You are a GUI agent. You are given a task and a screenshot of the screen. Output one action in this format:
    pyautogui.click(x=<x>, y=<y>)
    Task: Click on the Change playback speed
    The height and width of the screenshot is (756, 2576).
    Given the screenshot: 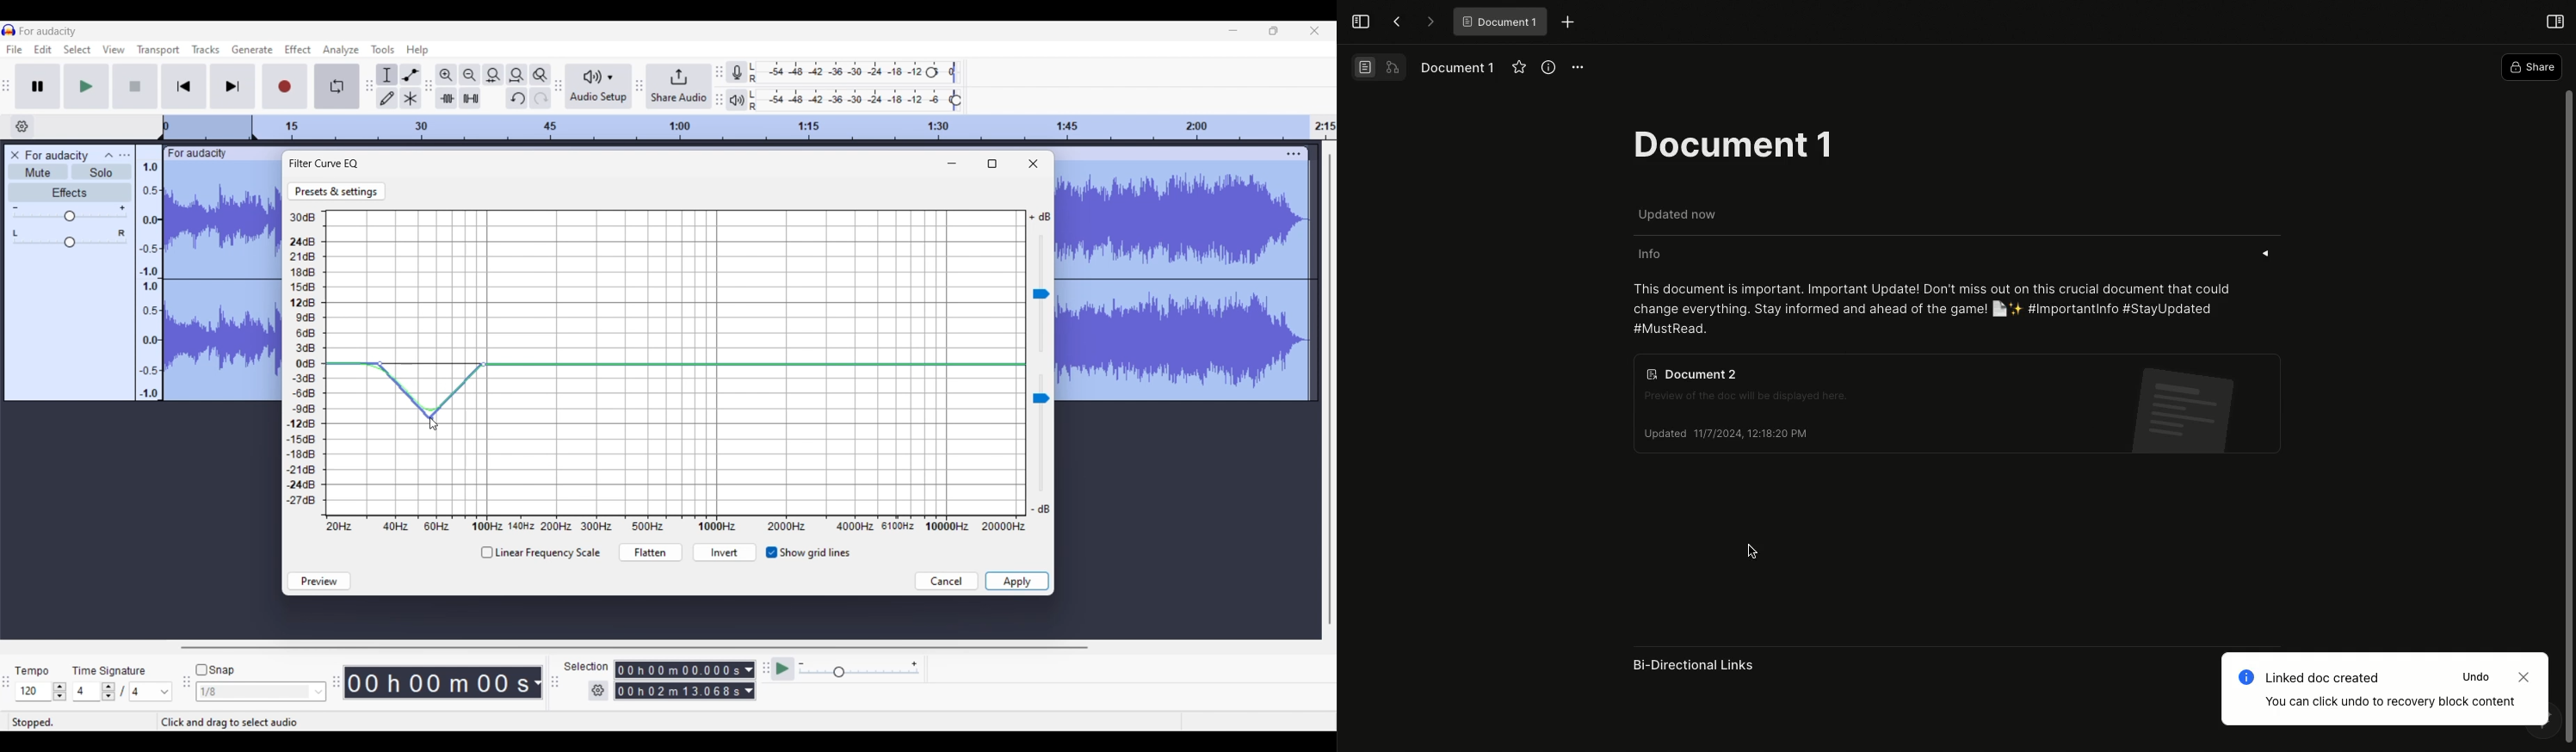 What is the action you would take?
    pyautogui.click(x=859, y=673)
    